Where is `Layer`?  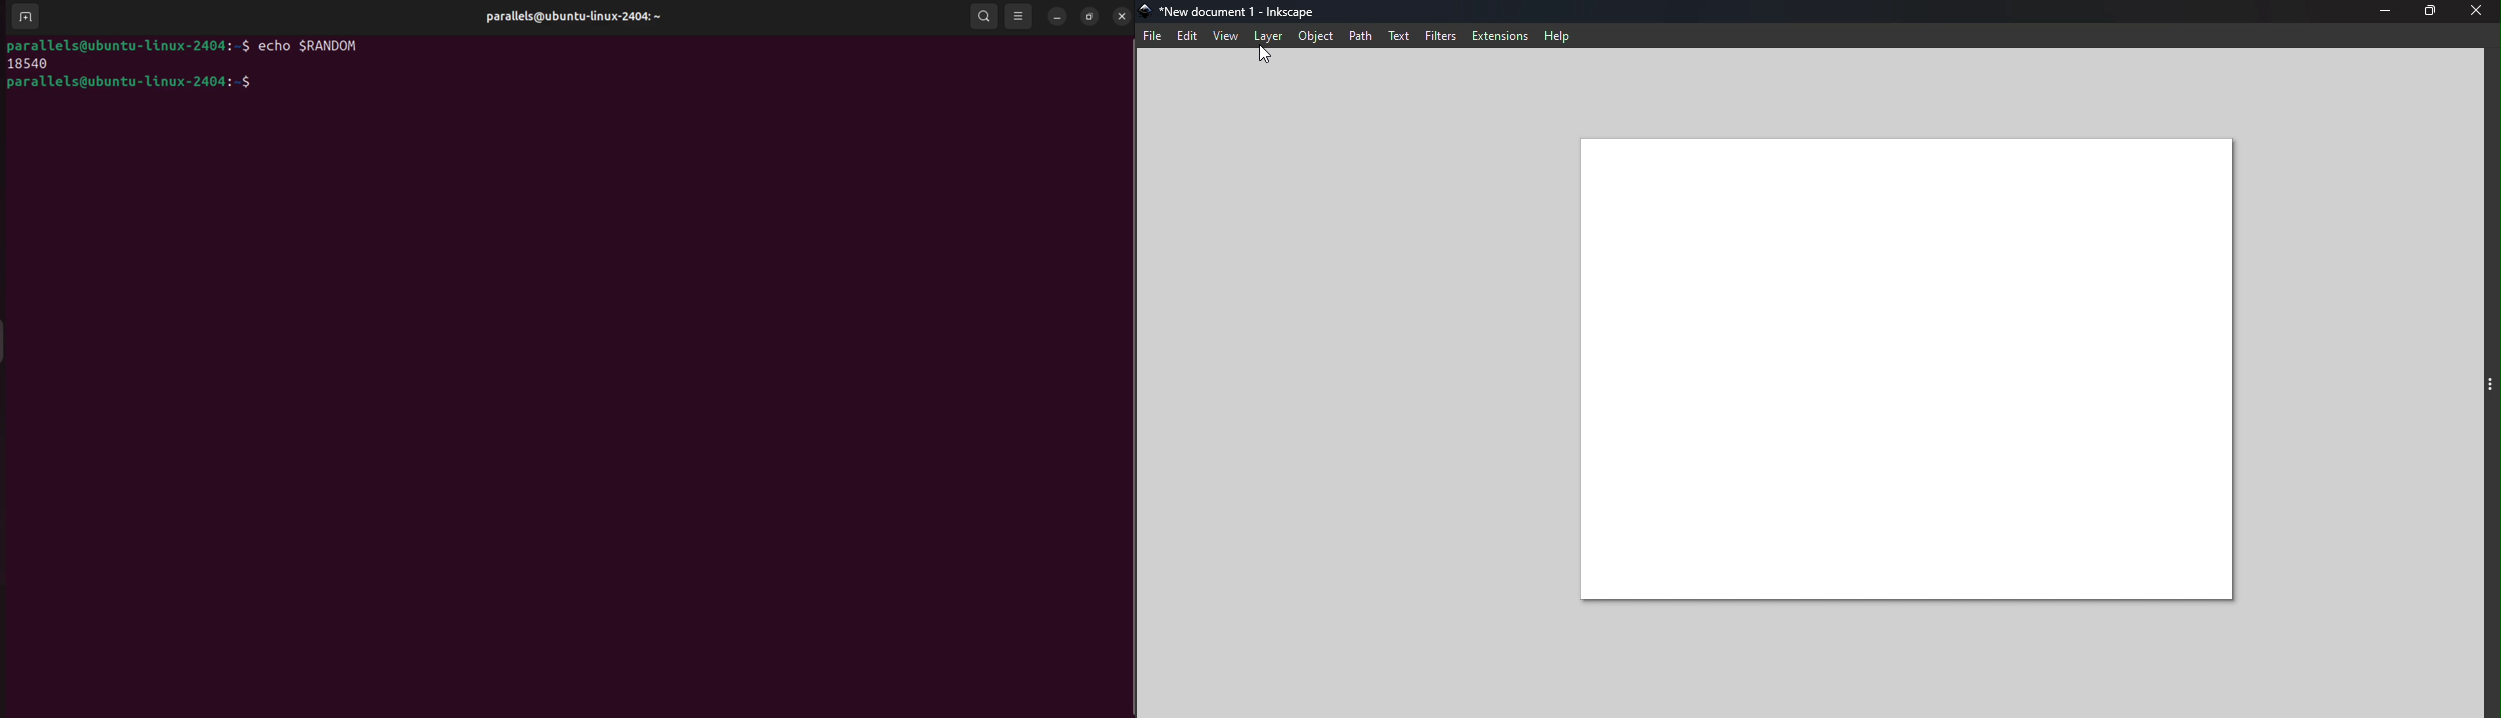 Layer is located at coordinates (1269, 38).